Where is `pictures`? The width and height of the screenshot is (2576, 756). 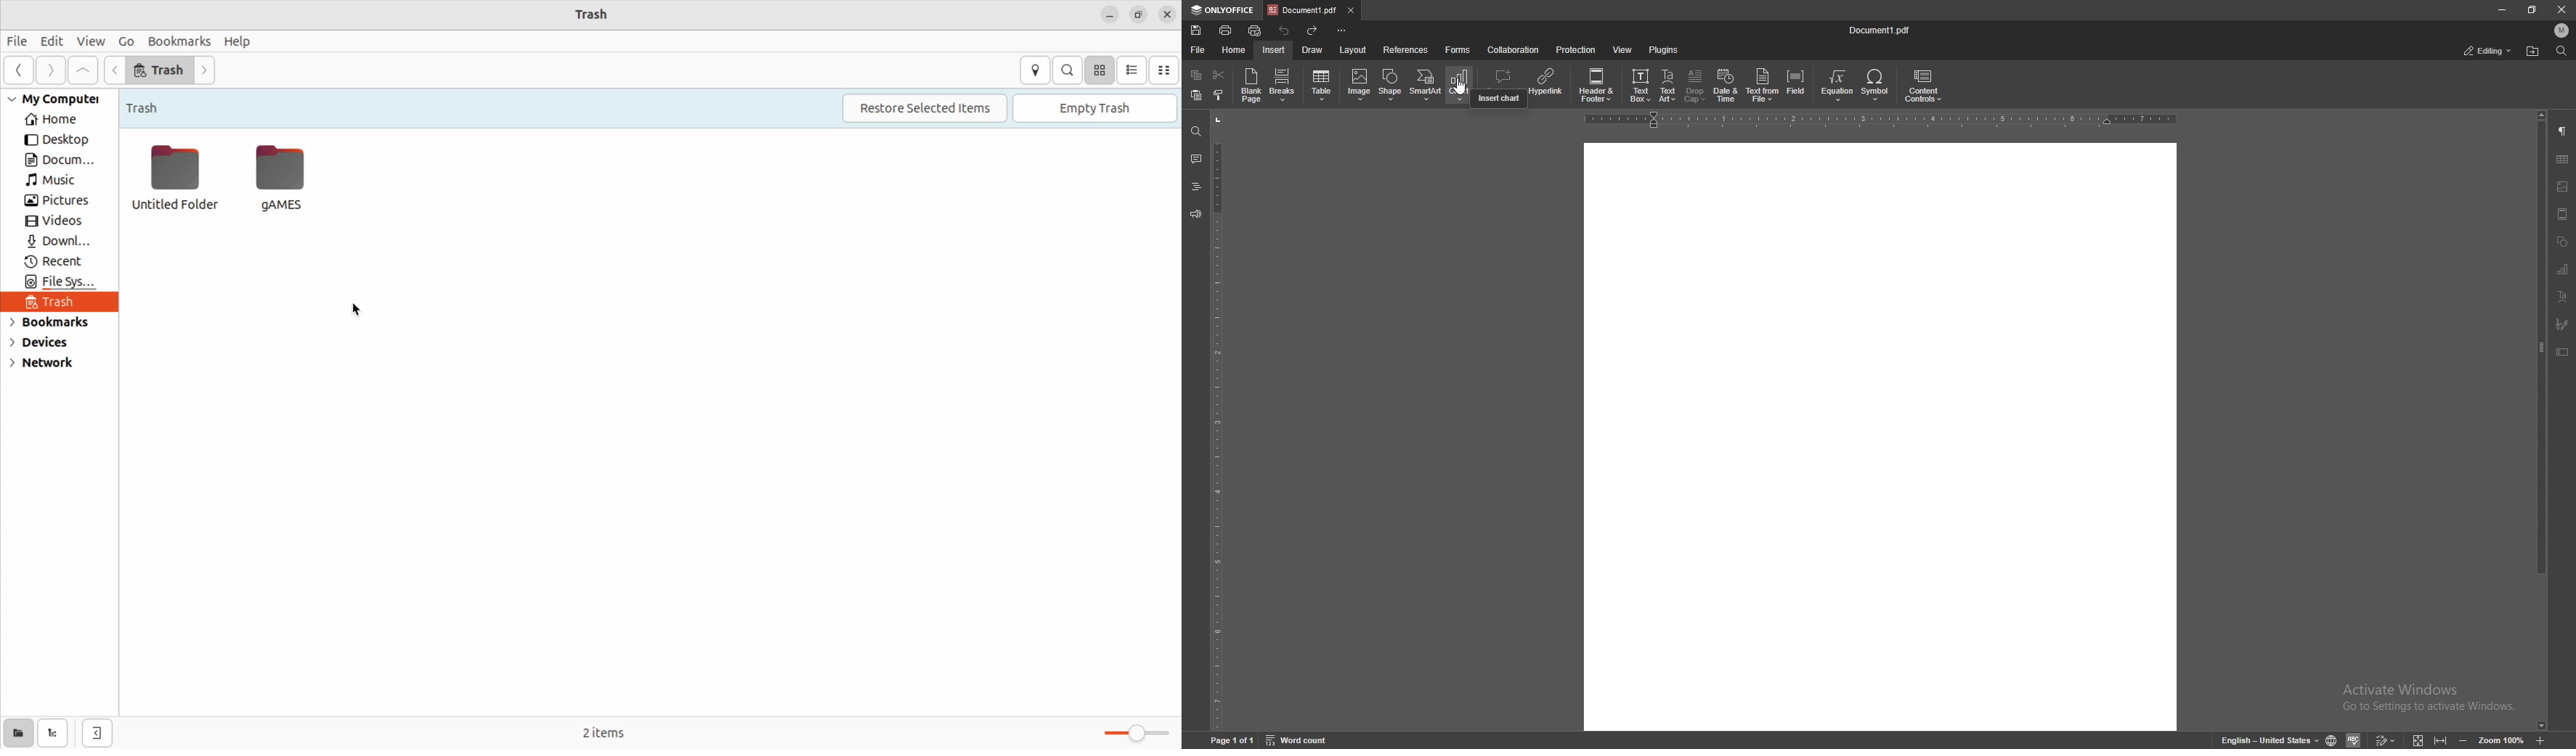
pictures is located at coordinates (57, 201).